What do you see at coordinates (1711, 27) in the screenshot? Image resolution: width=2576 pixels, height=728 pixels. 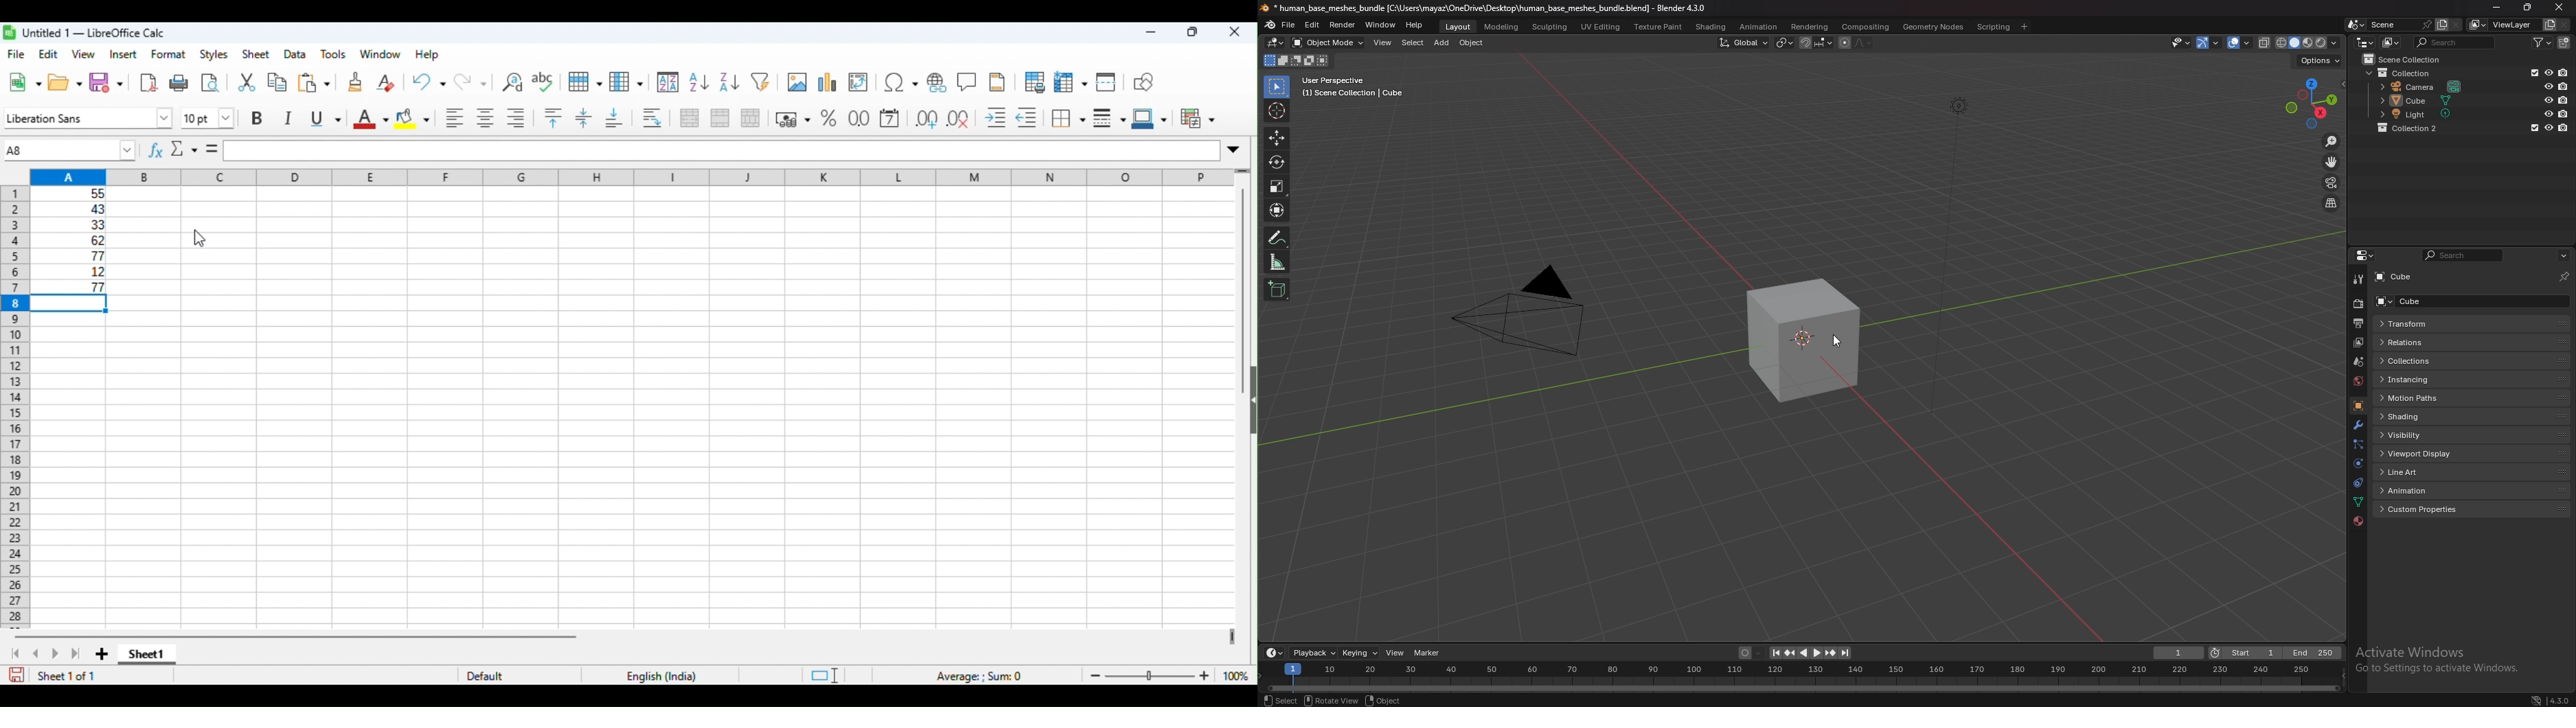 I see `shading` at bounding box center [1711, 27].